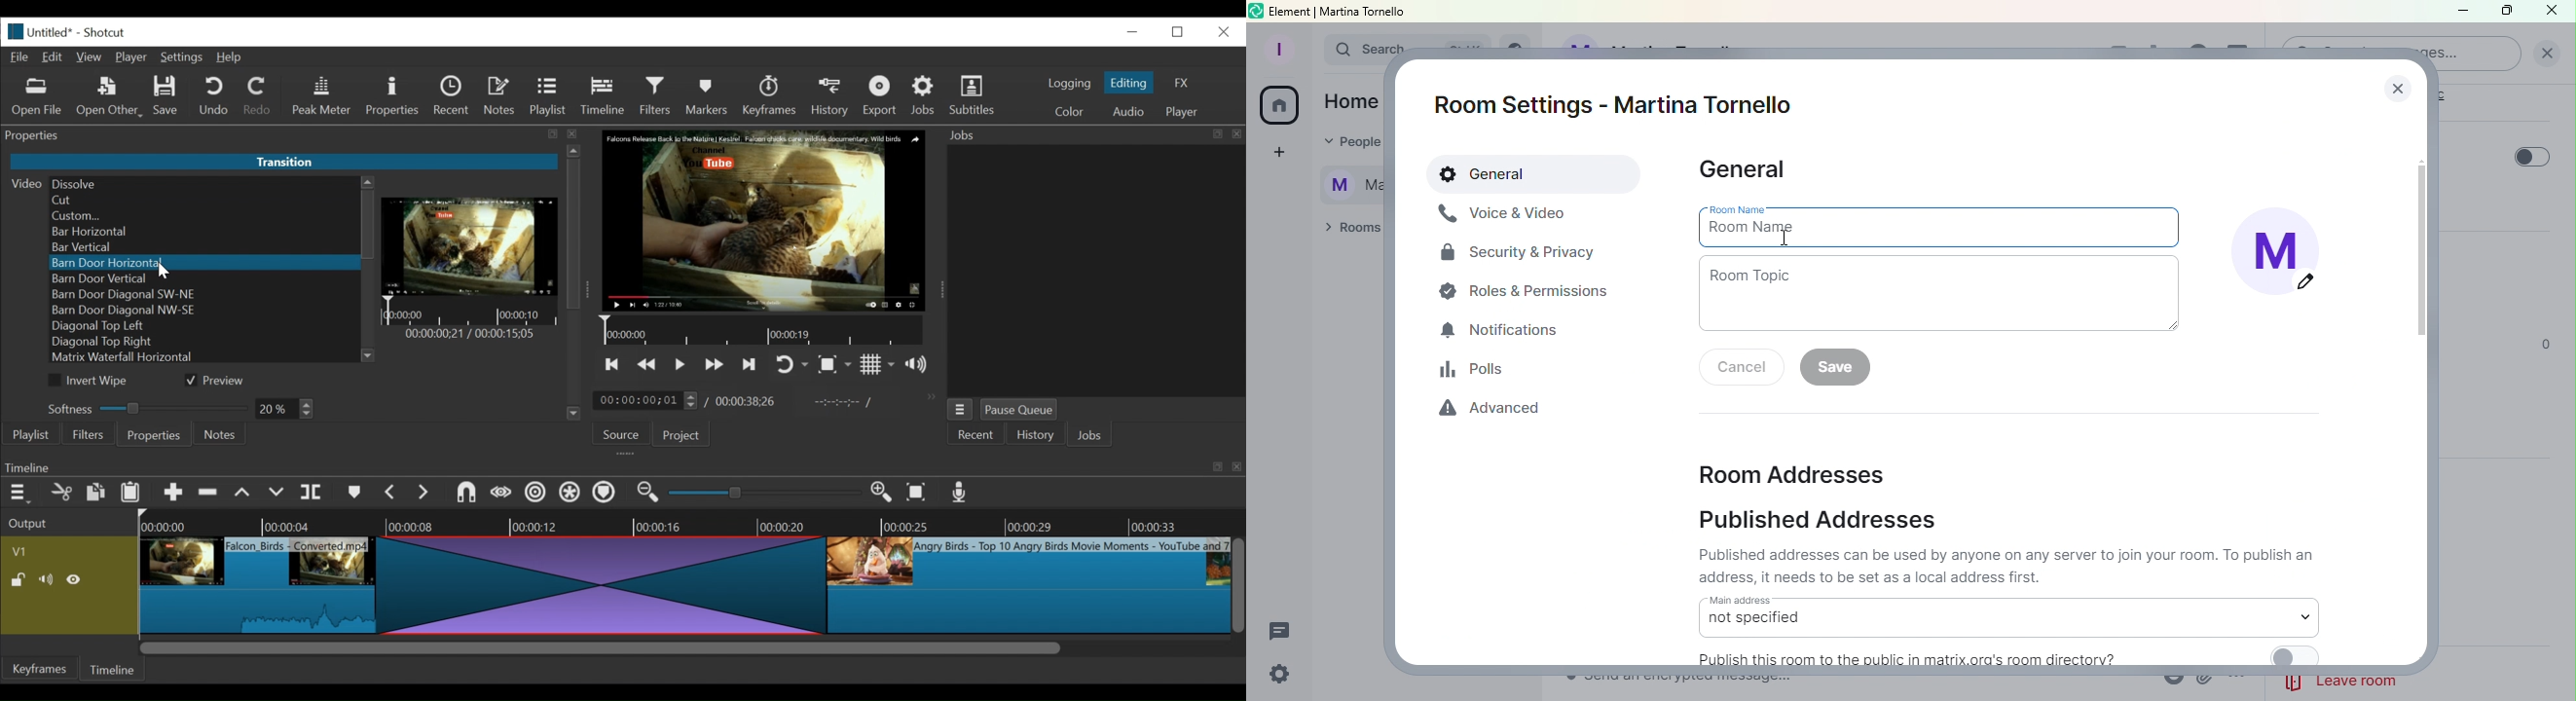  Describe the element at coordinates (1621, 105) in the screenshot. I see `Room settings - Martina Tornello` at that location.